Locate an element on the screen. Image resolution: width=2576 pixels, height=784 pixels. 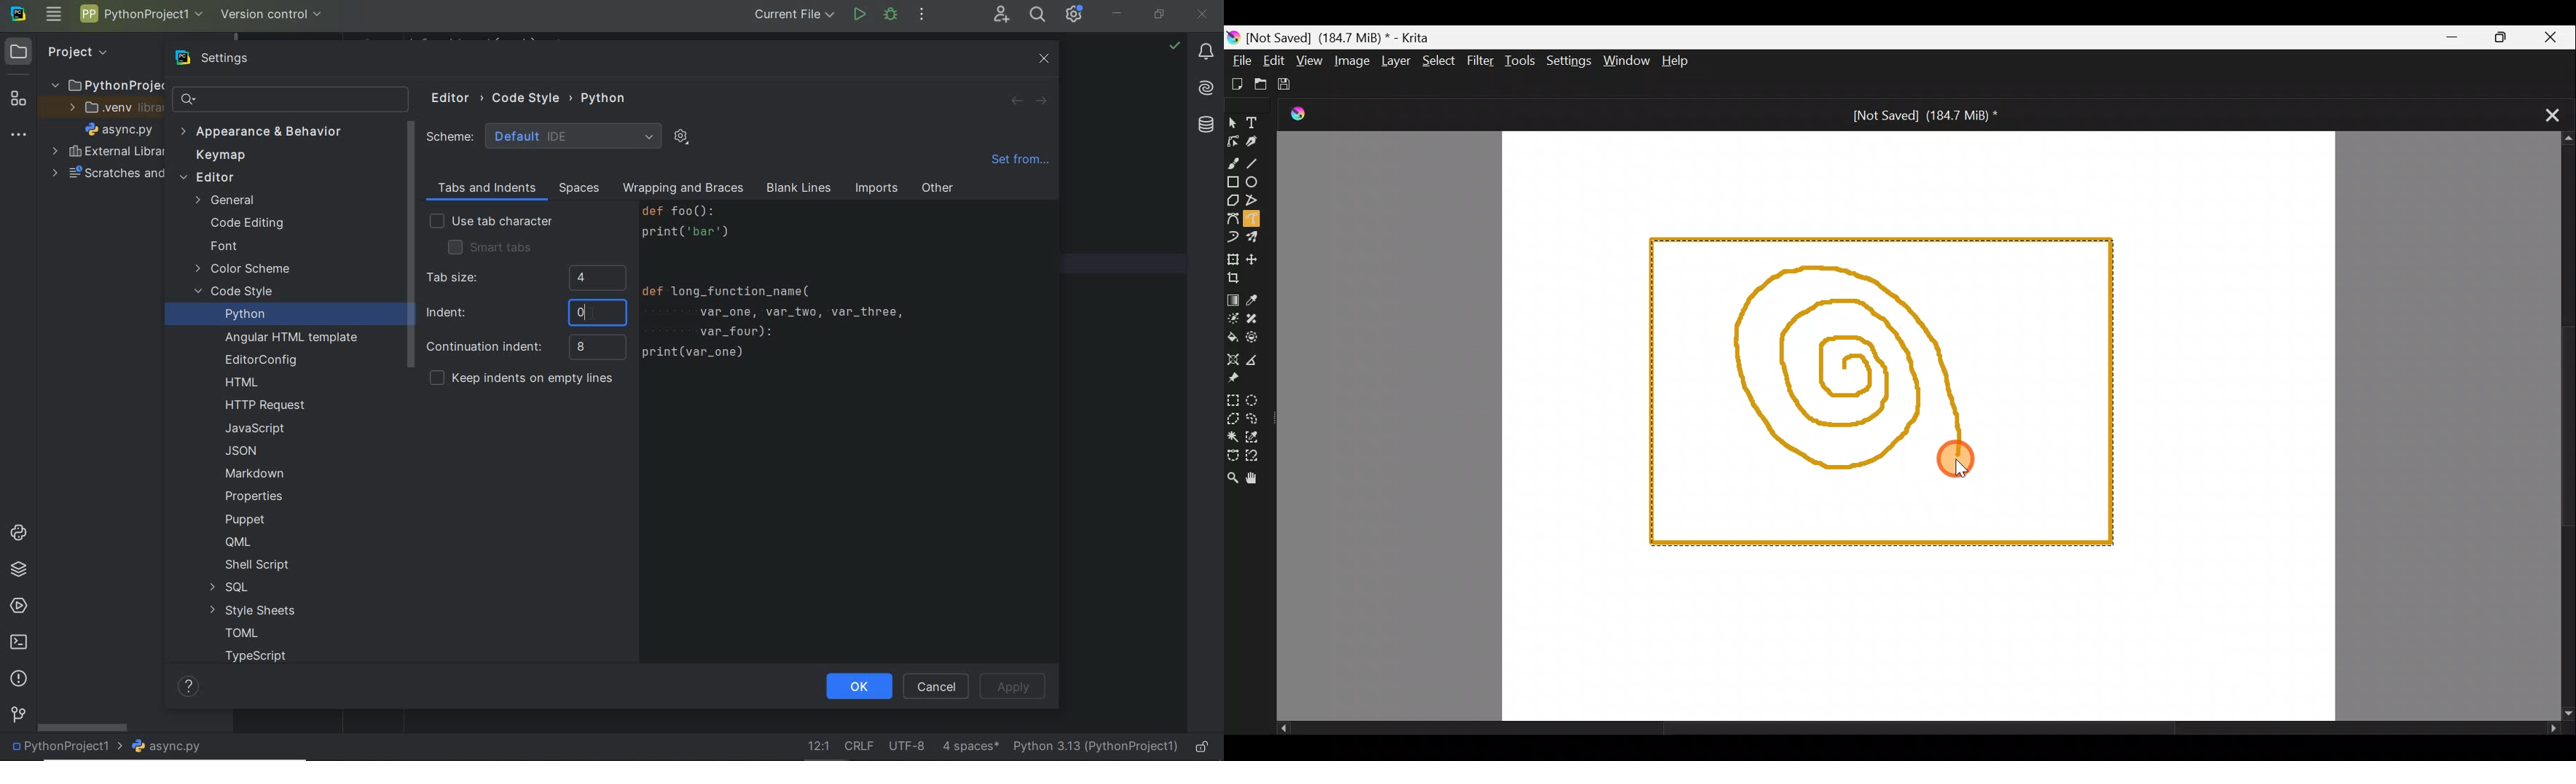
JSON is located at coordinates (246, 450).